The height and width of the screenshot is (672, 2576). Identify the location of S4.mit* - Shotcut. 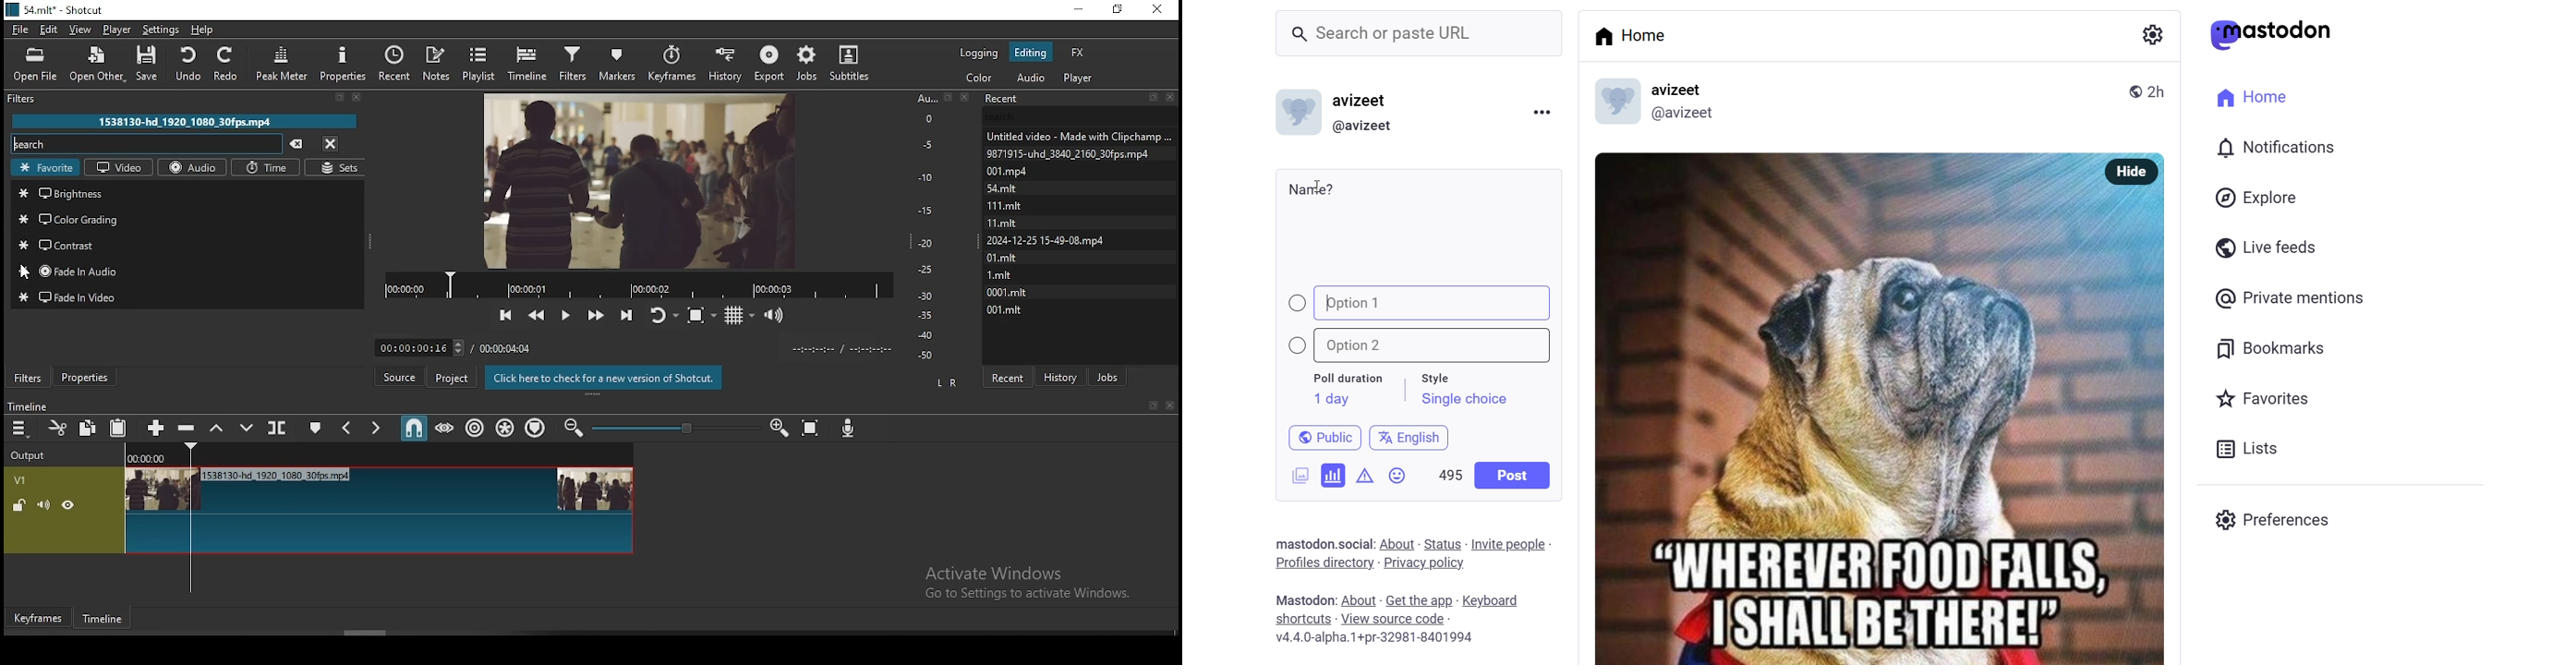
(54, 9).